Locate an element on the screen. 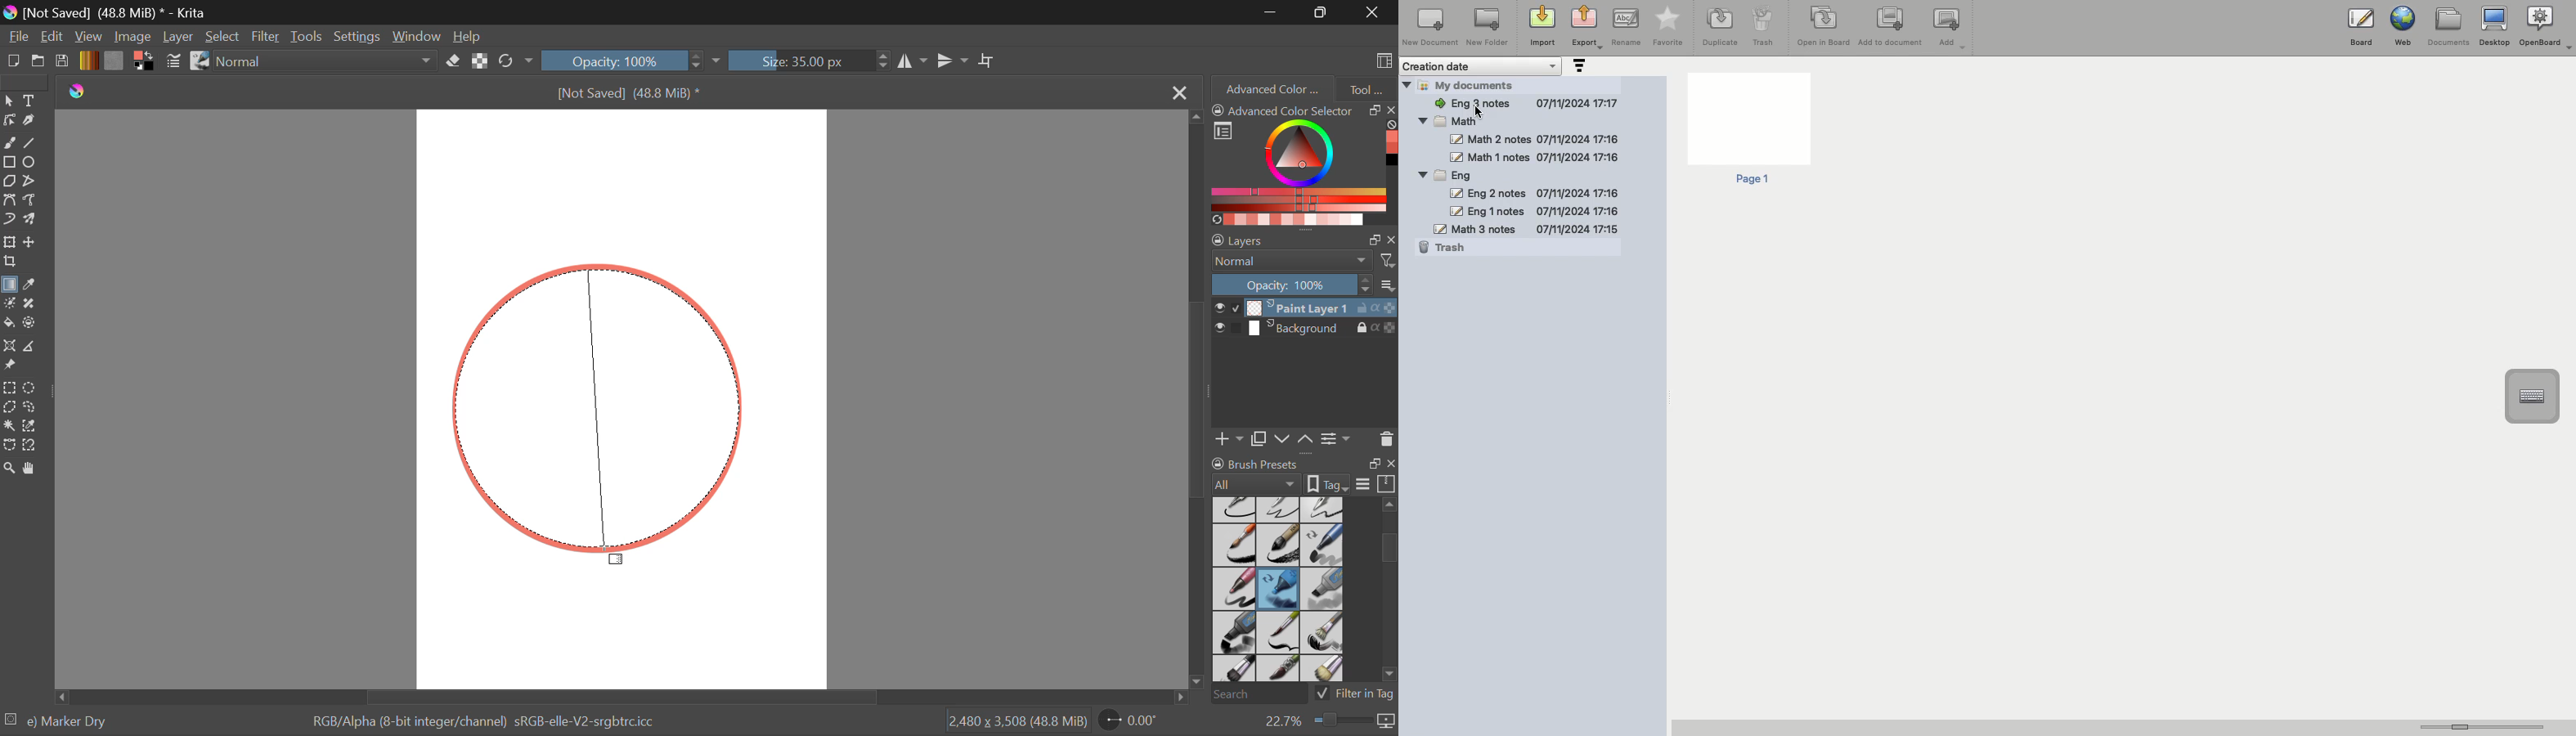 The width and height of the screenshot is (2576, 756). Tool is located at coordinates (9, 423).